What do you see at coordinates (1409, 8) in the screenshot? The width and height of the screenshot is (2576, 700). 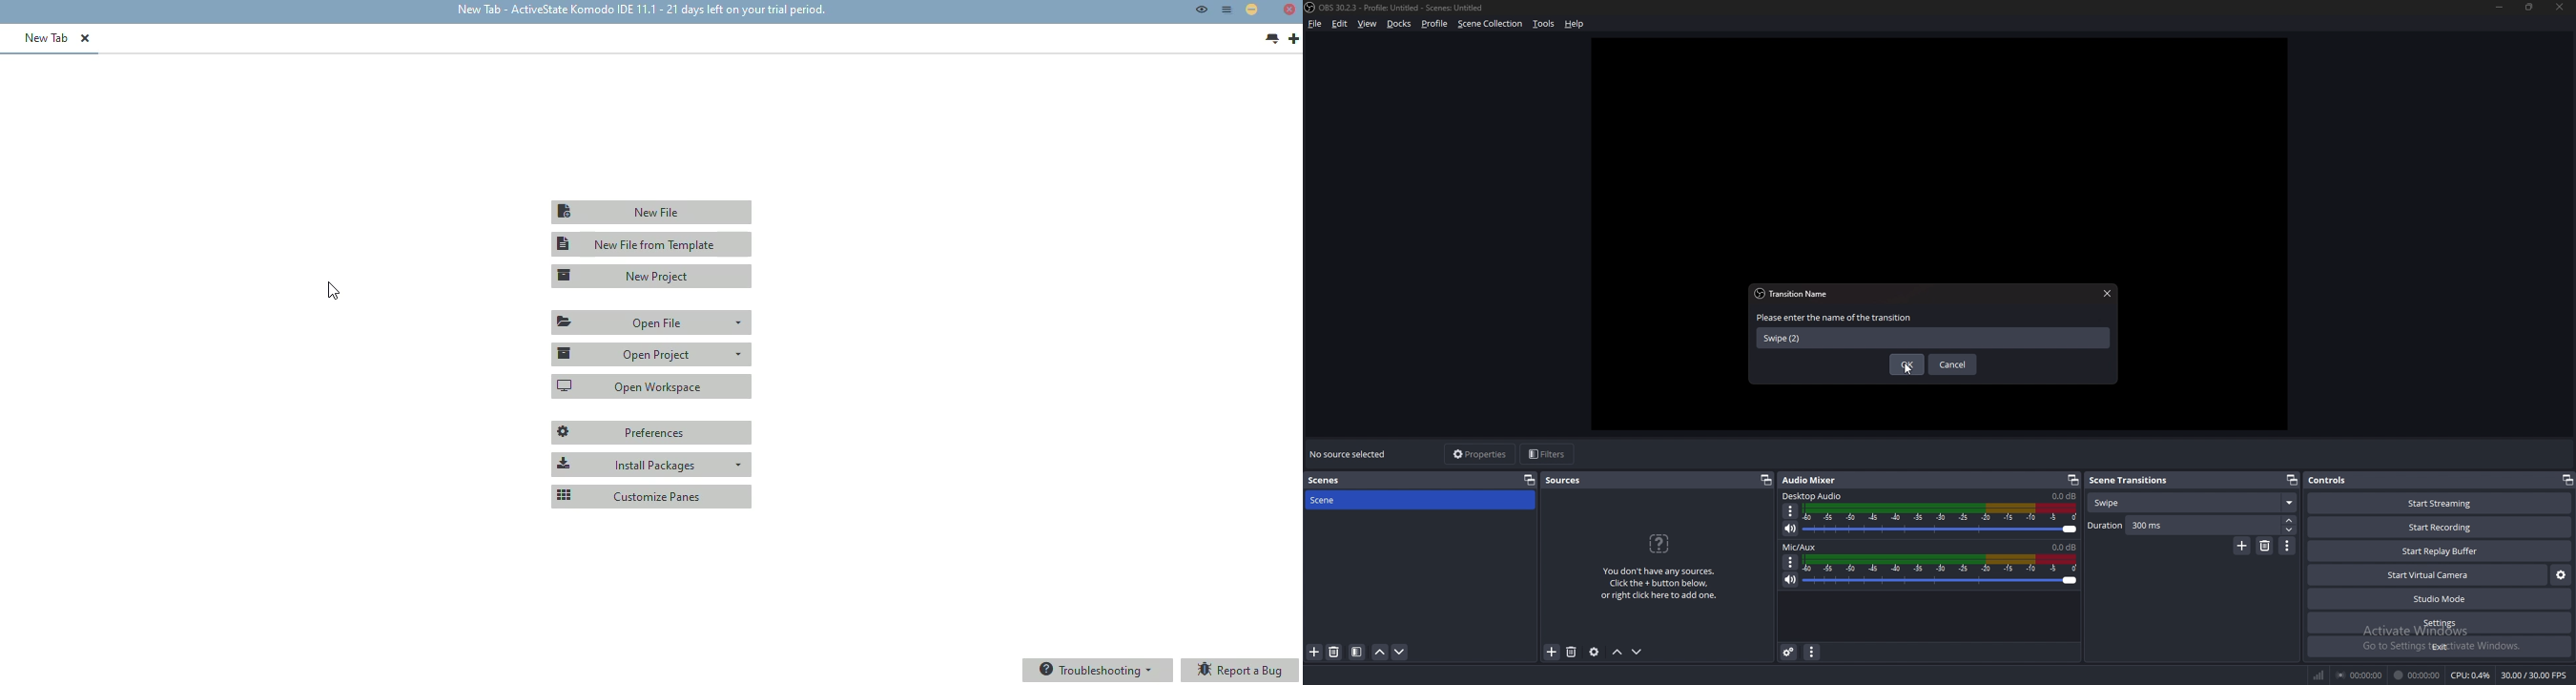 I see `) OBS 30.2.3 - Profile: Untitled - Scenes: Untitled` at bounding box center [1409, 8].